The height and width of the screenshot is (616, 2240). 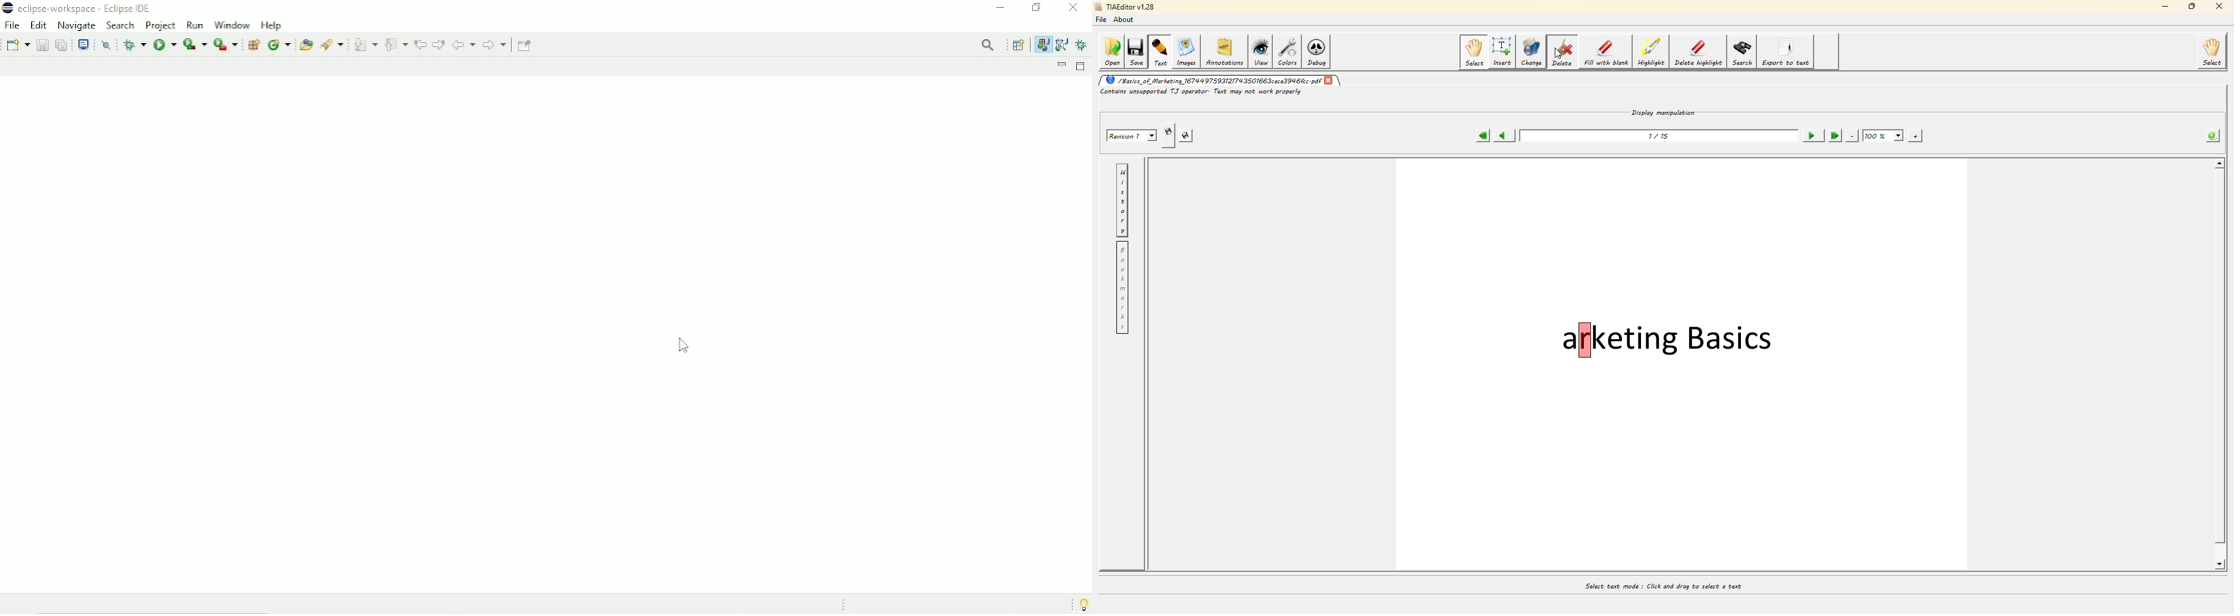 What do you see at coordinates (463, 43) in the screenshot?
I see `Back` at bounding box center [463, 43].